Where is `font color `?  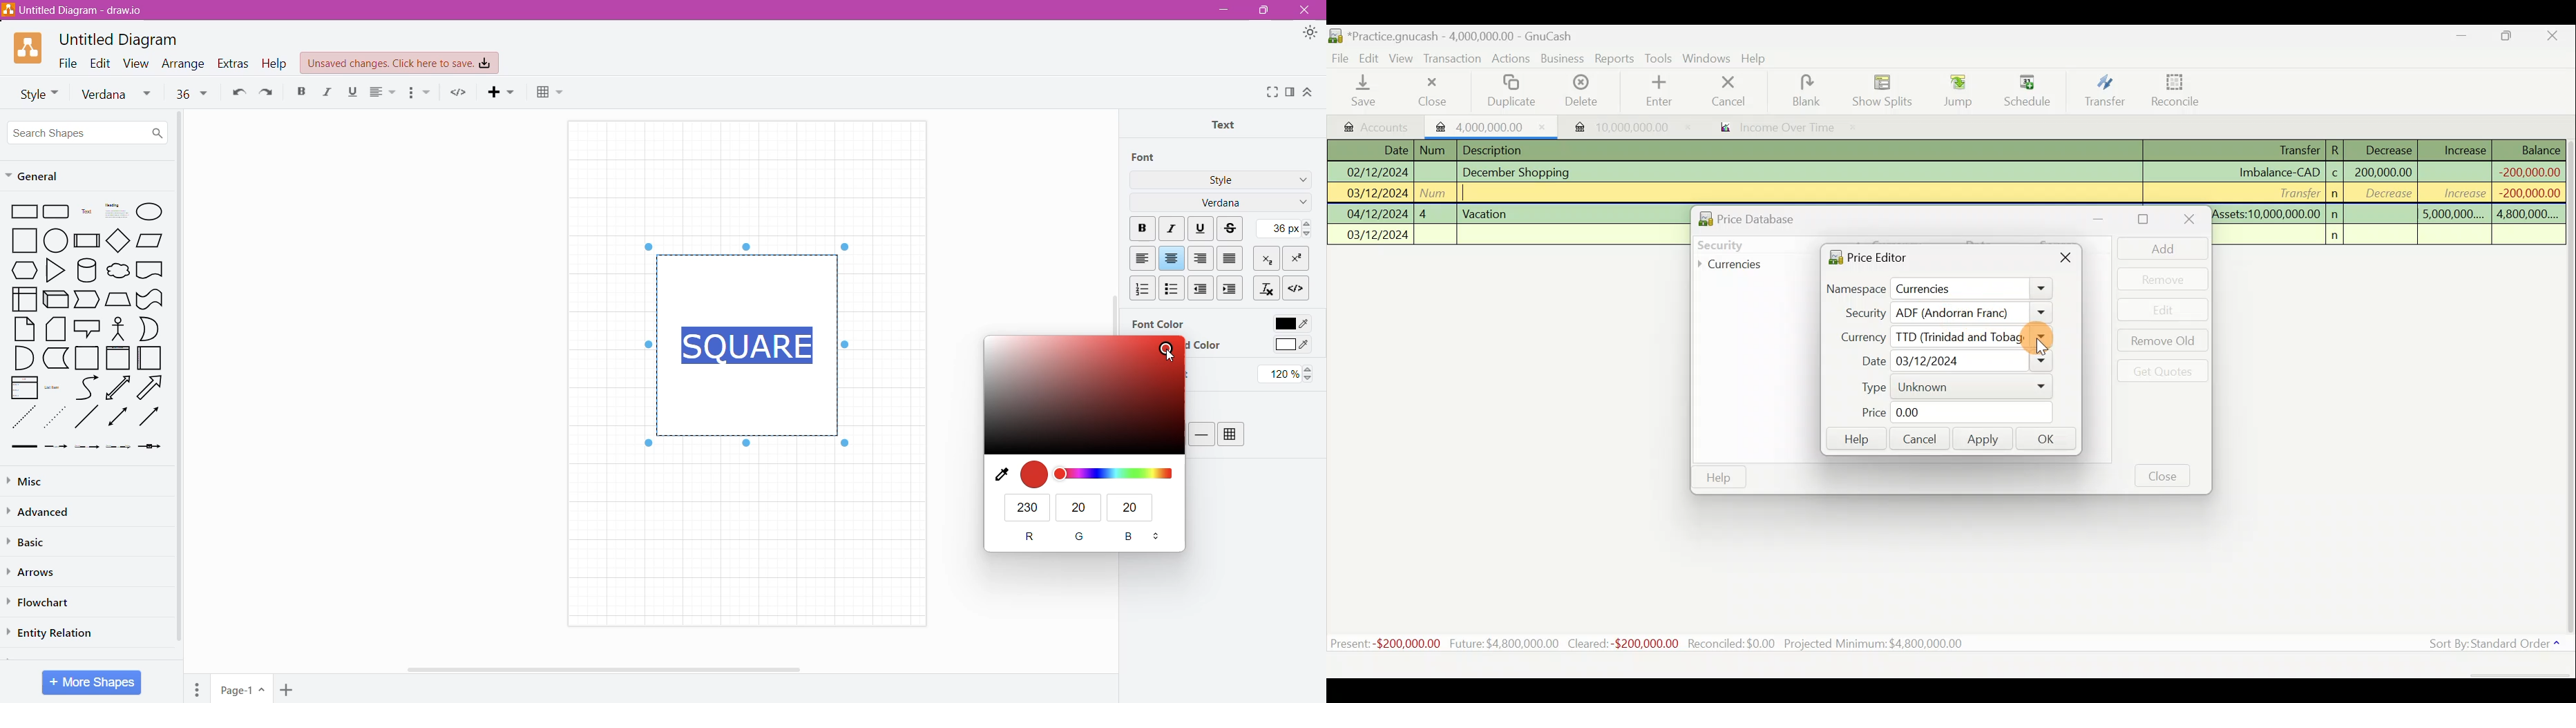 font color  is located at coordinates (1082, 396).